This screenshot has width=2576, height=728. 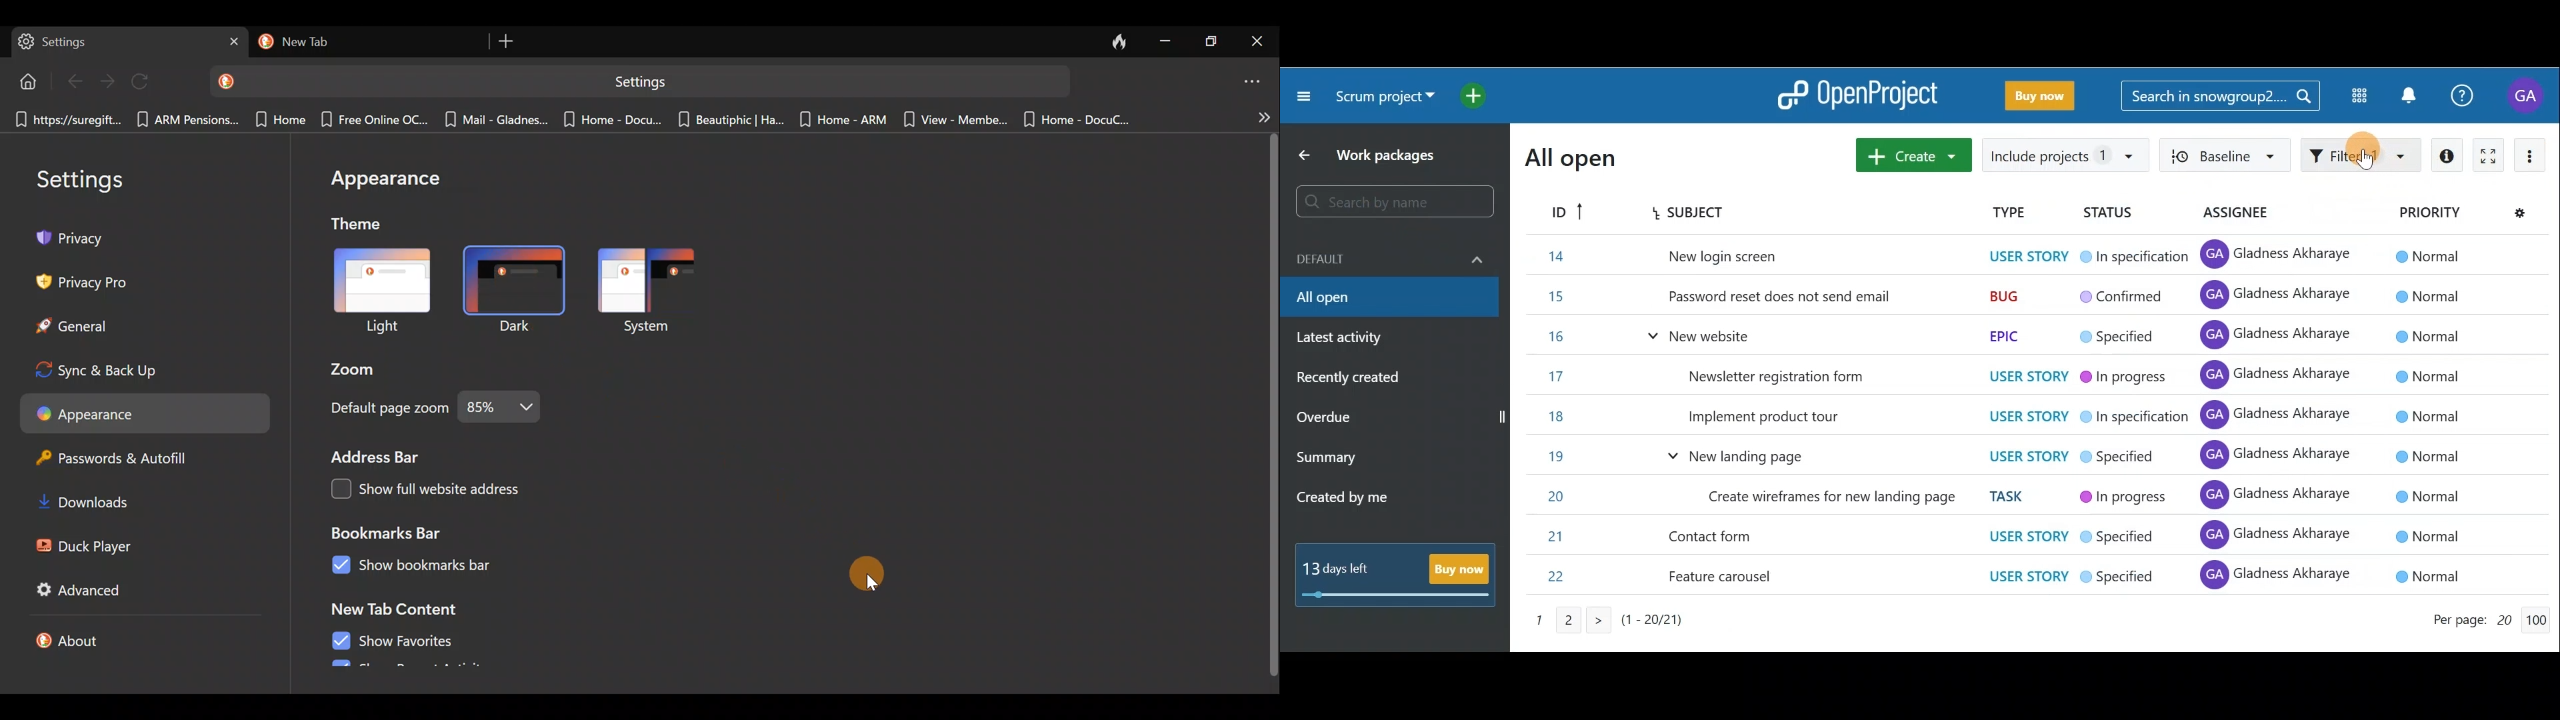 What do you see at coordinates (187, 121) in the screenshot?
I see `Bookmark 2` at bounding box center [187, 121].